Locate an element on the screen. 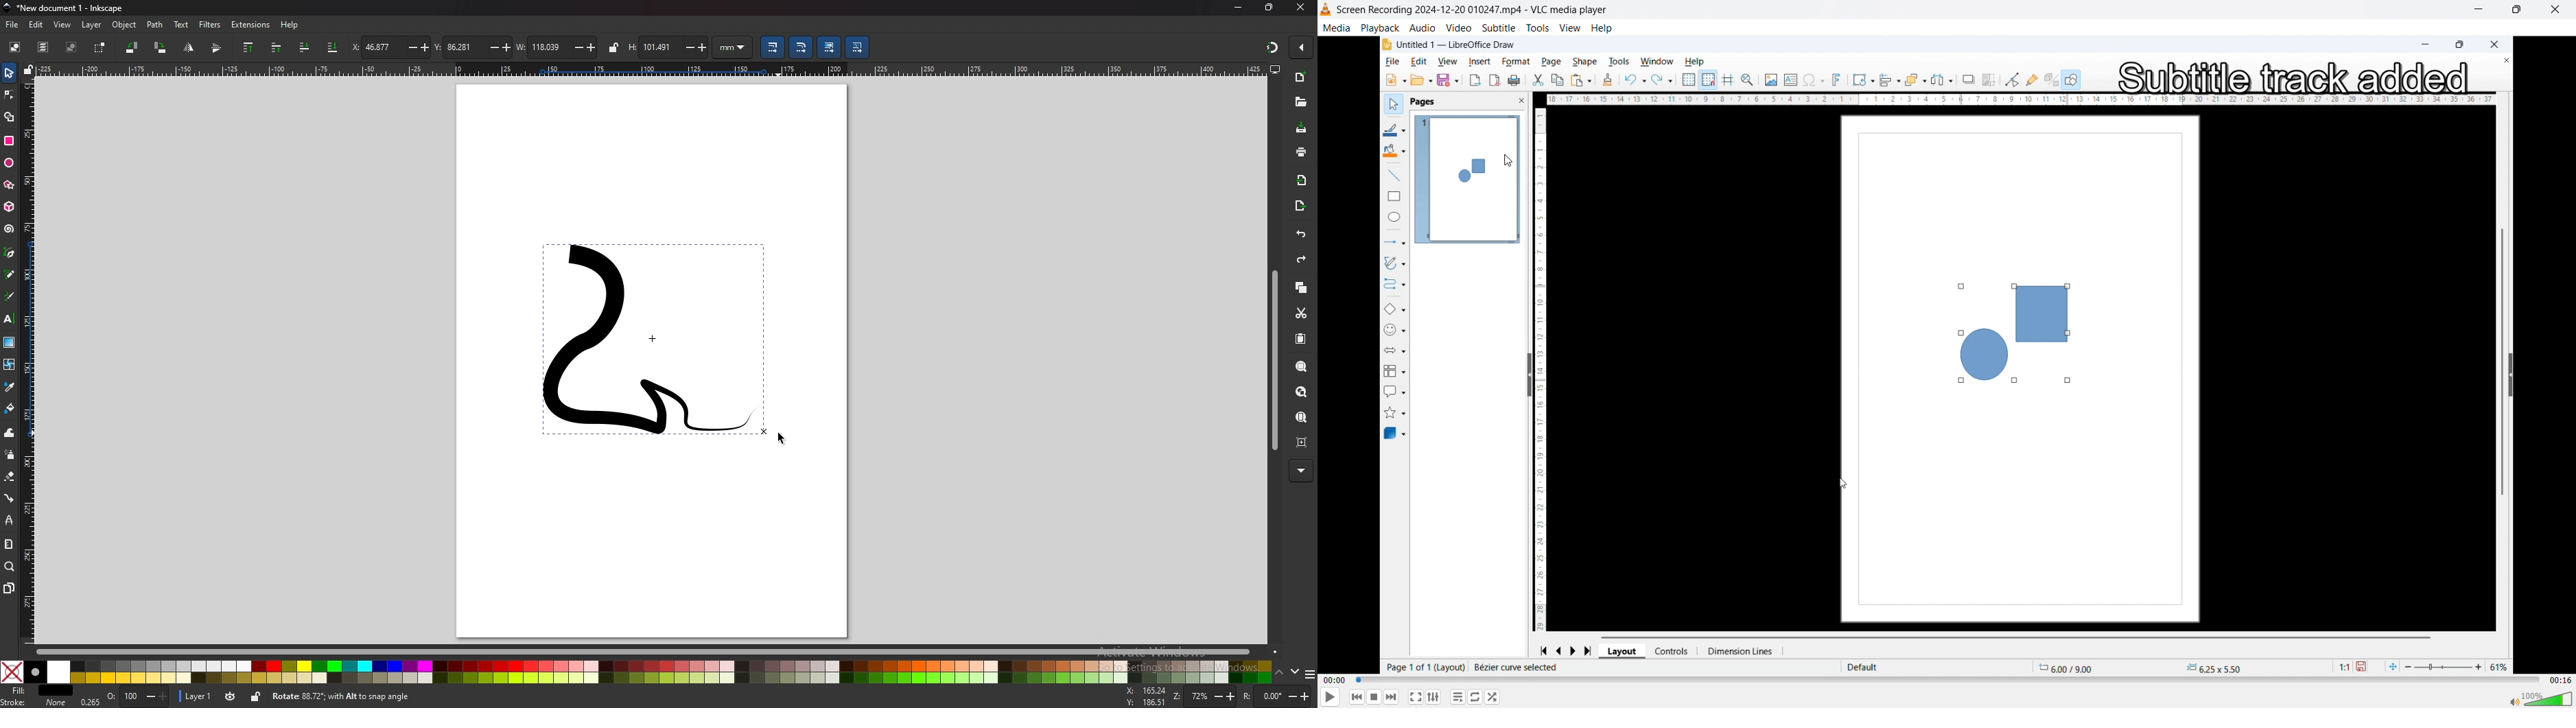  zoom and pan is located at coordinates (1750, 81).